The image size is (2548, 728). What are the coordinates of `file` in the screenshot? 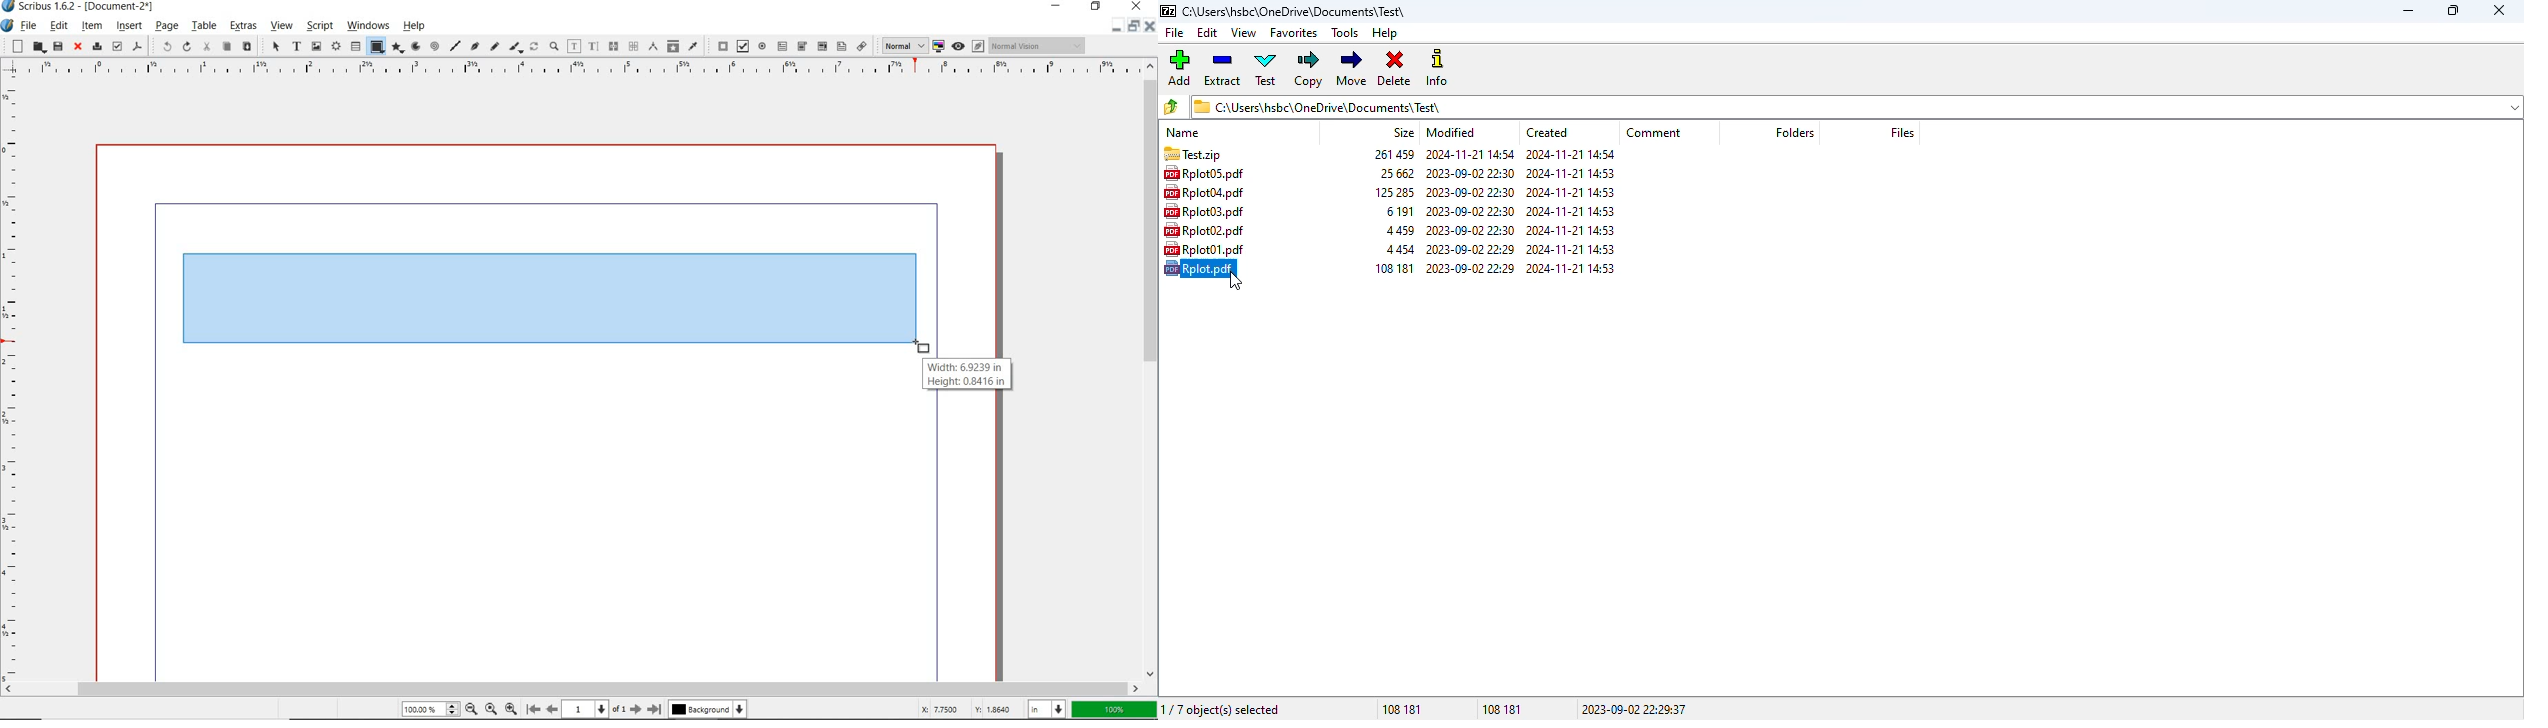 It's located at (29, 26).